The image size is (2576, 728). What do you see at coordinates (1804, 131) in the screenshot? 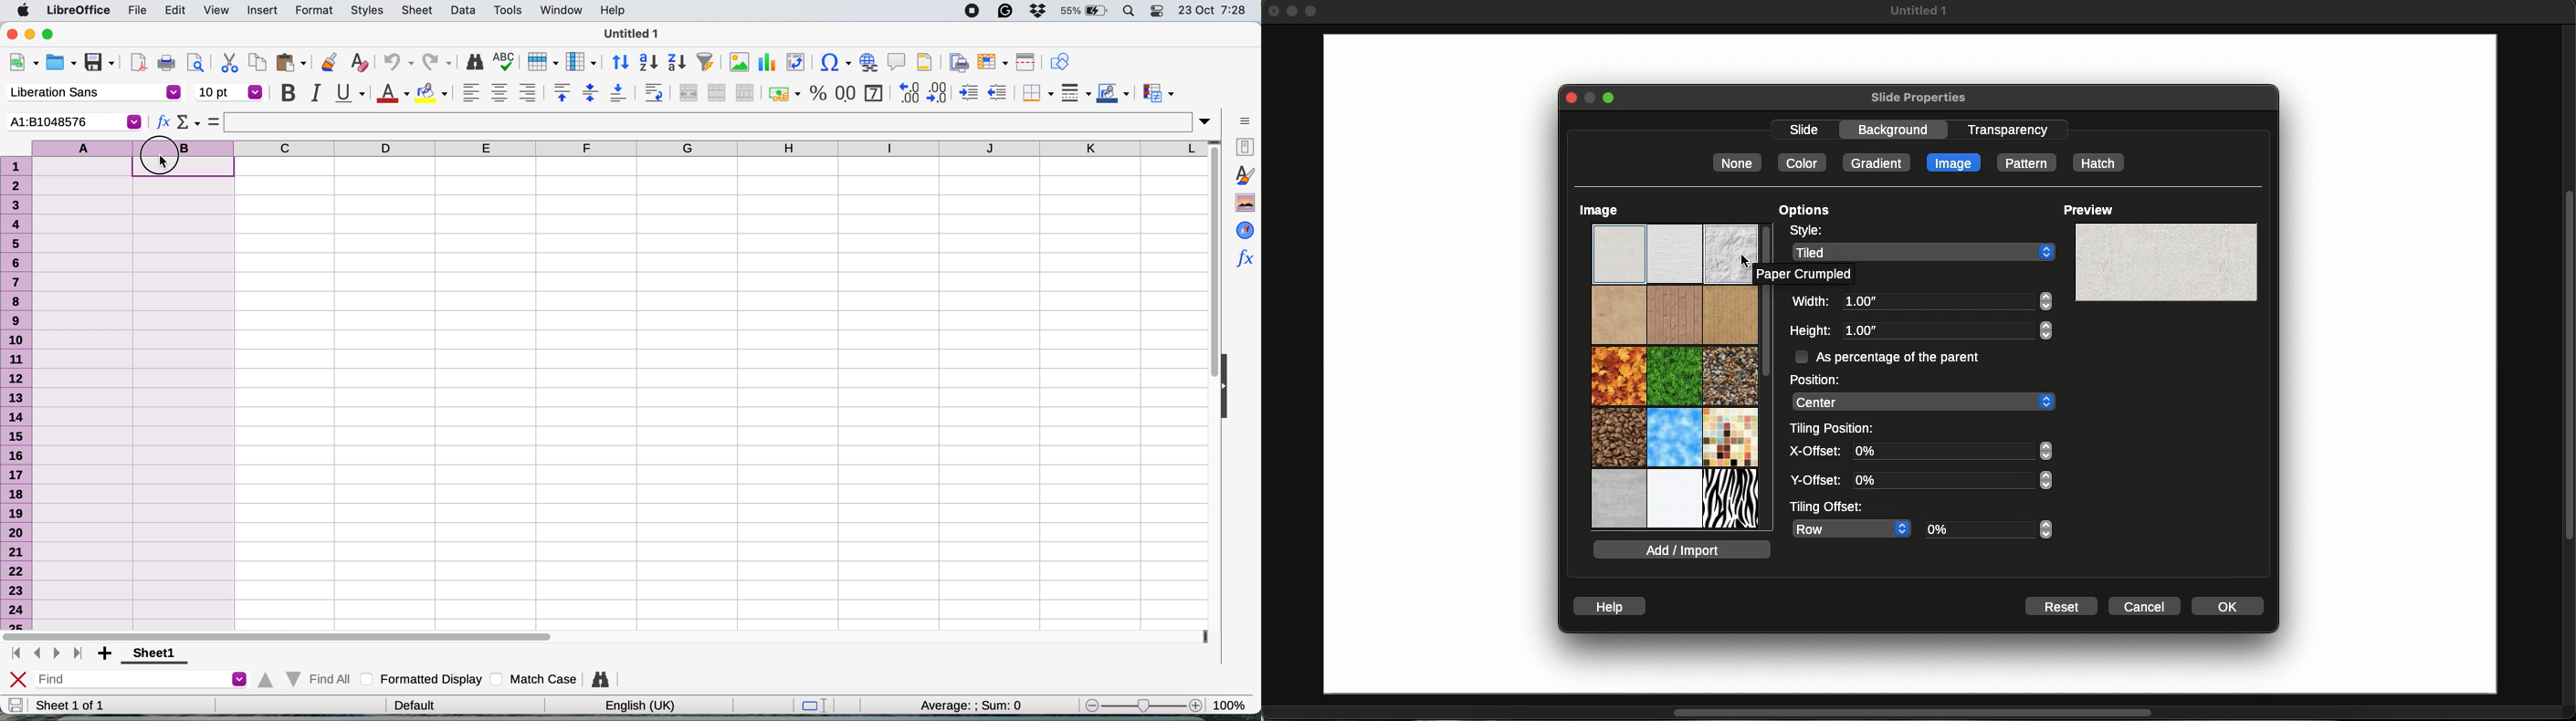
I see `Slide` at bounding box center [1804, 131].